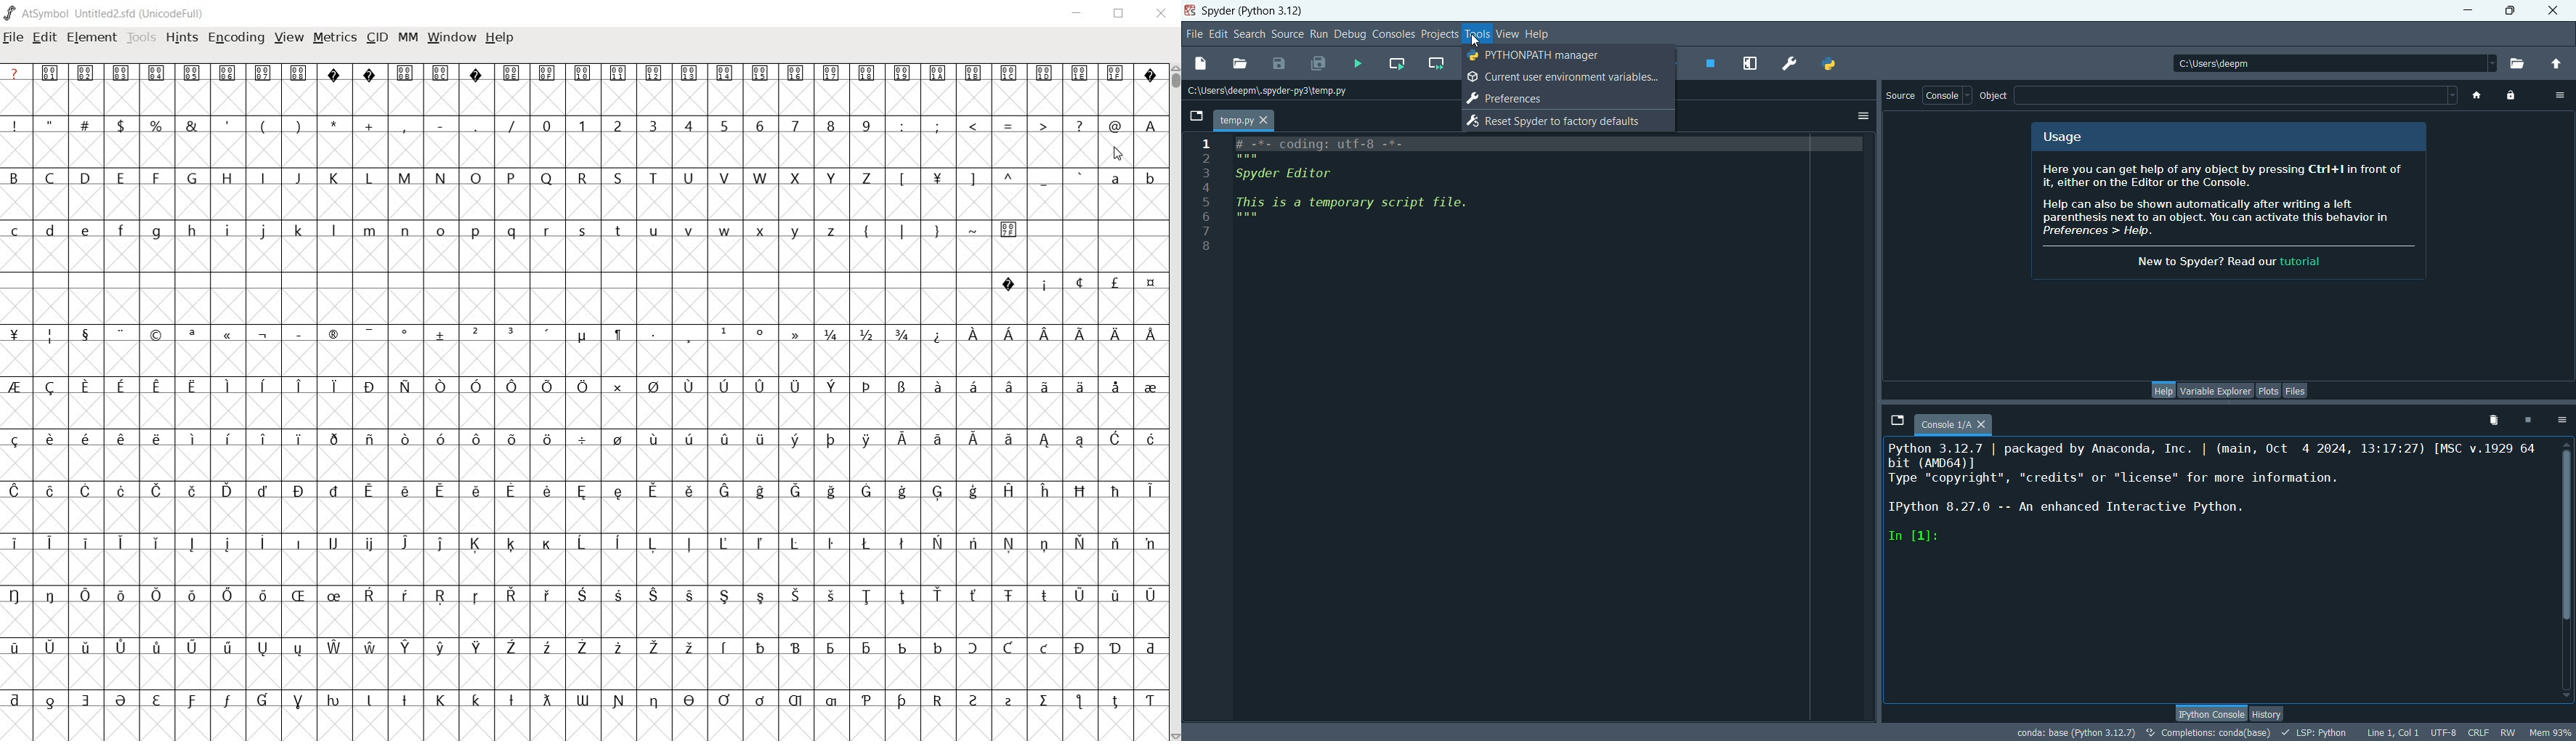 The width and height of the screenshot is (2576, 756). Describe the element at coordinates (2566, 570) in the screenshot. I see `vertical scroll bar` at that location.